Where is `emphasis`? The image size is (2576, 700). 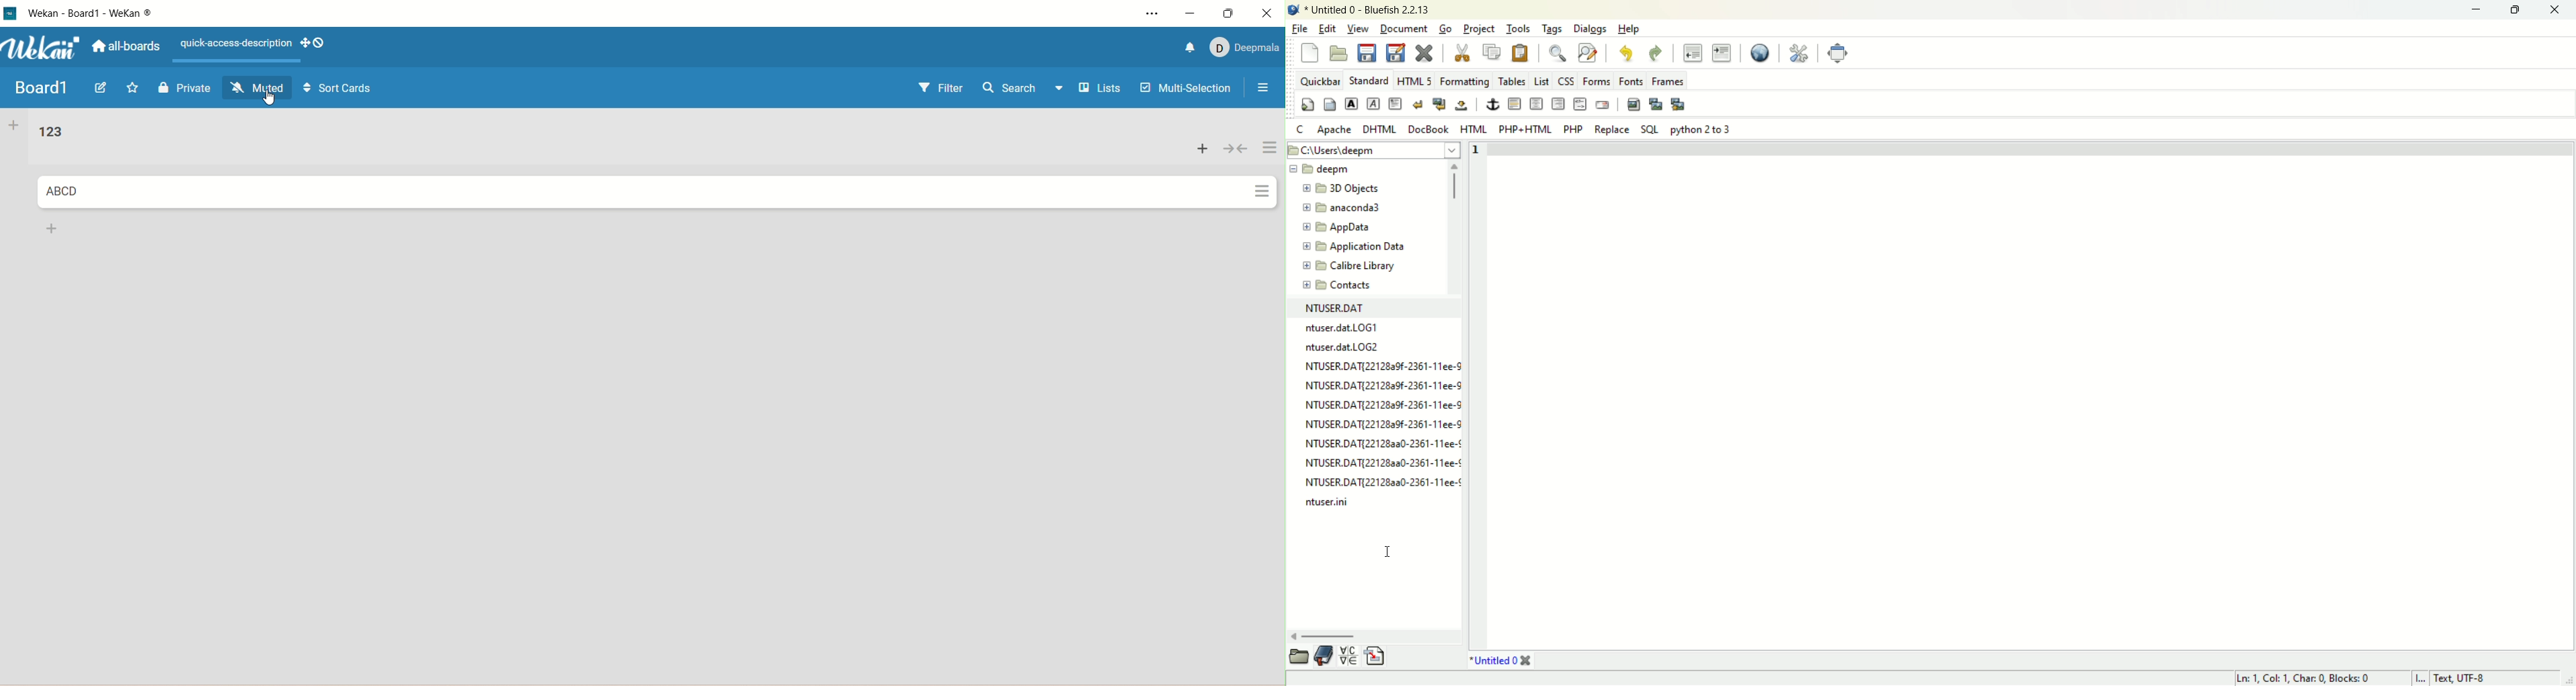
emphasis is located at coordinates (1373, 103).